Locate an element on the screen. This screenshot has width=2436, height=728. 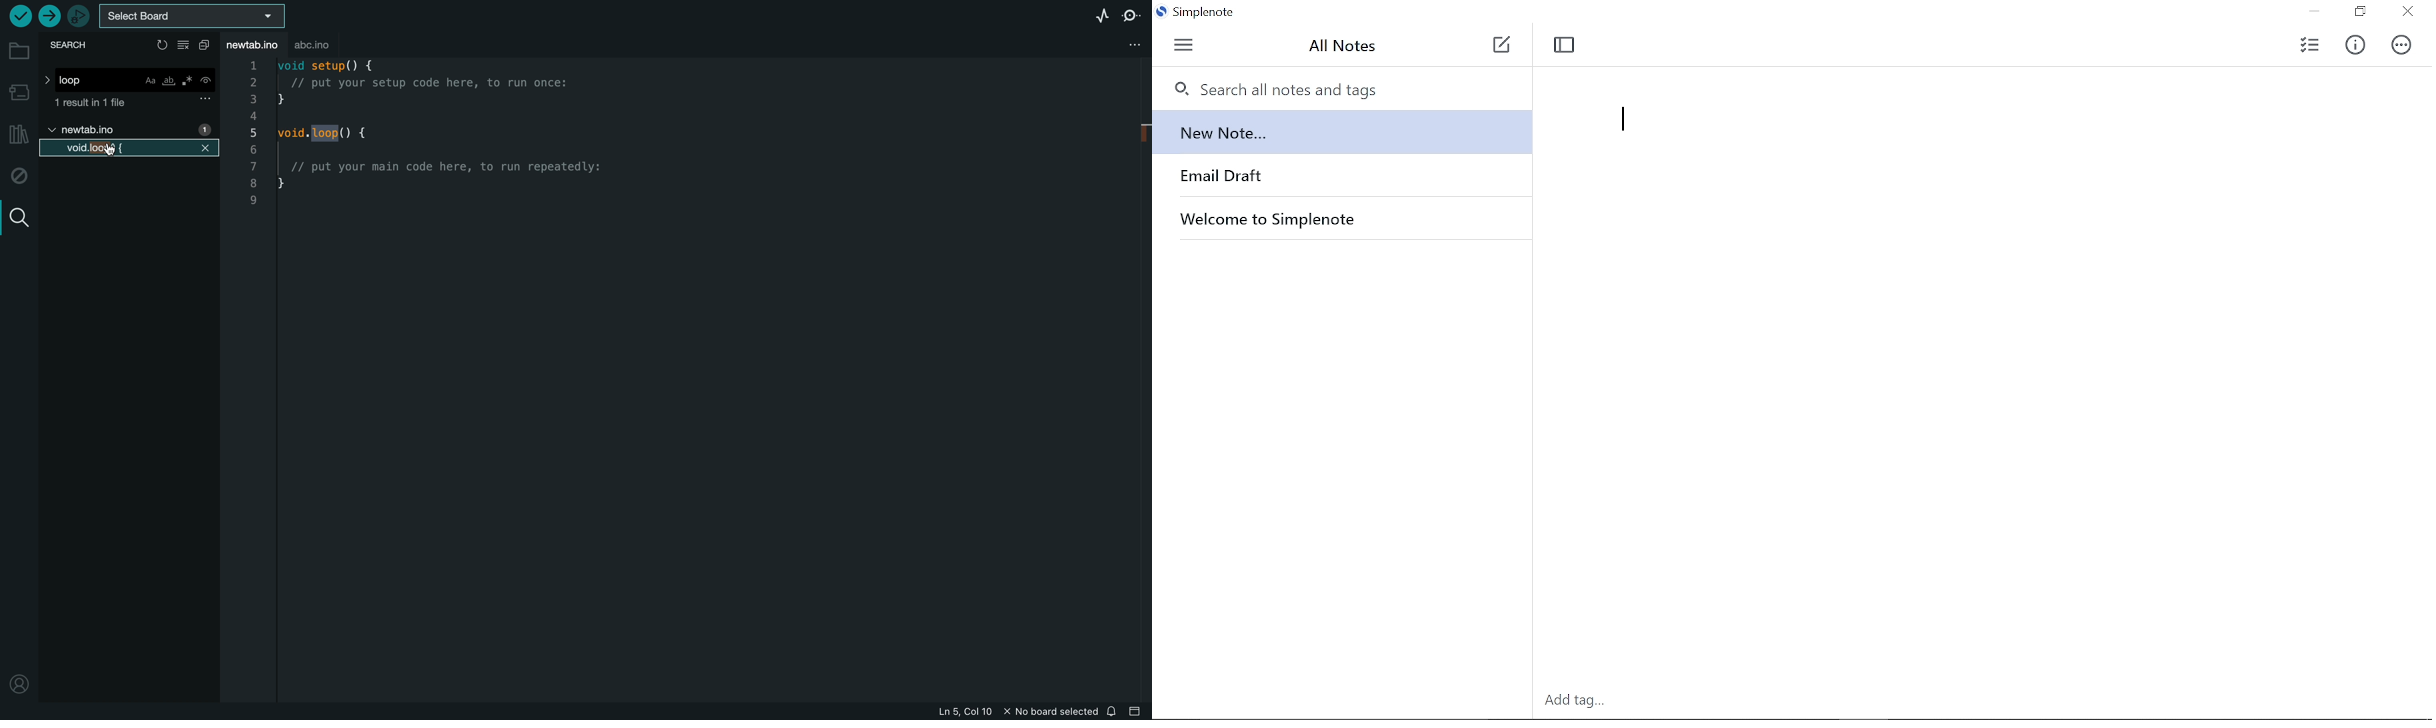
Email Draft is located at coordinates (1222, 177).